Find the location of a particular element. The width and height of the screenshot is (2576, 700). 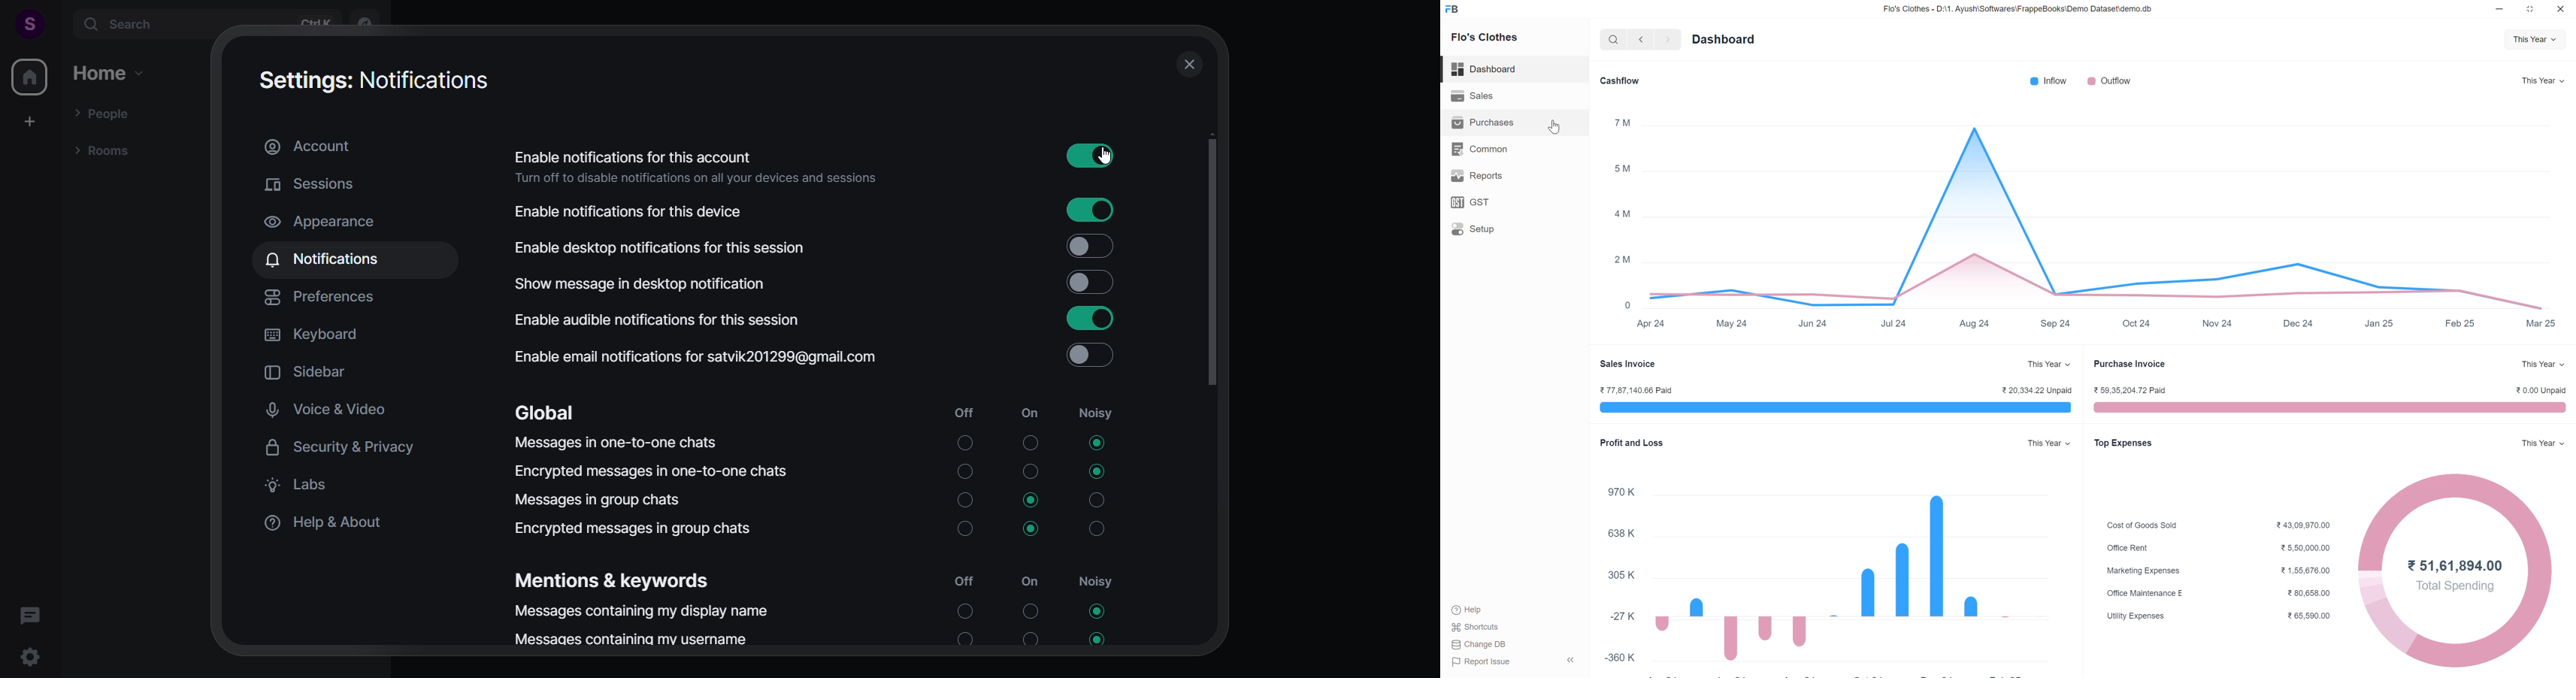

minimise is located at coordinates (2501, 8).